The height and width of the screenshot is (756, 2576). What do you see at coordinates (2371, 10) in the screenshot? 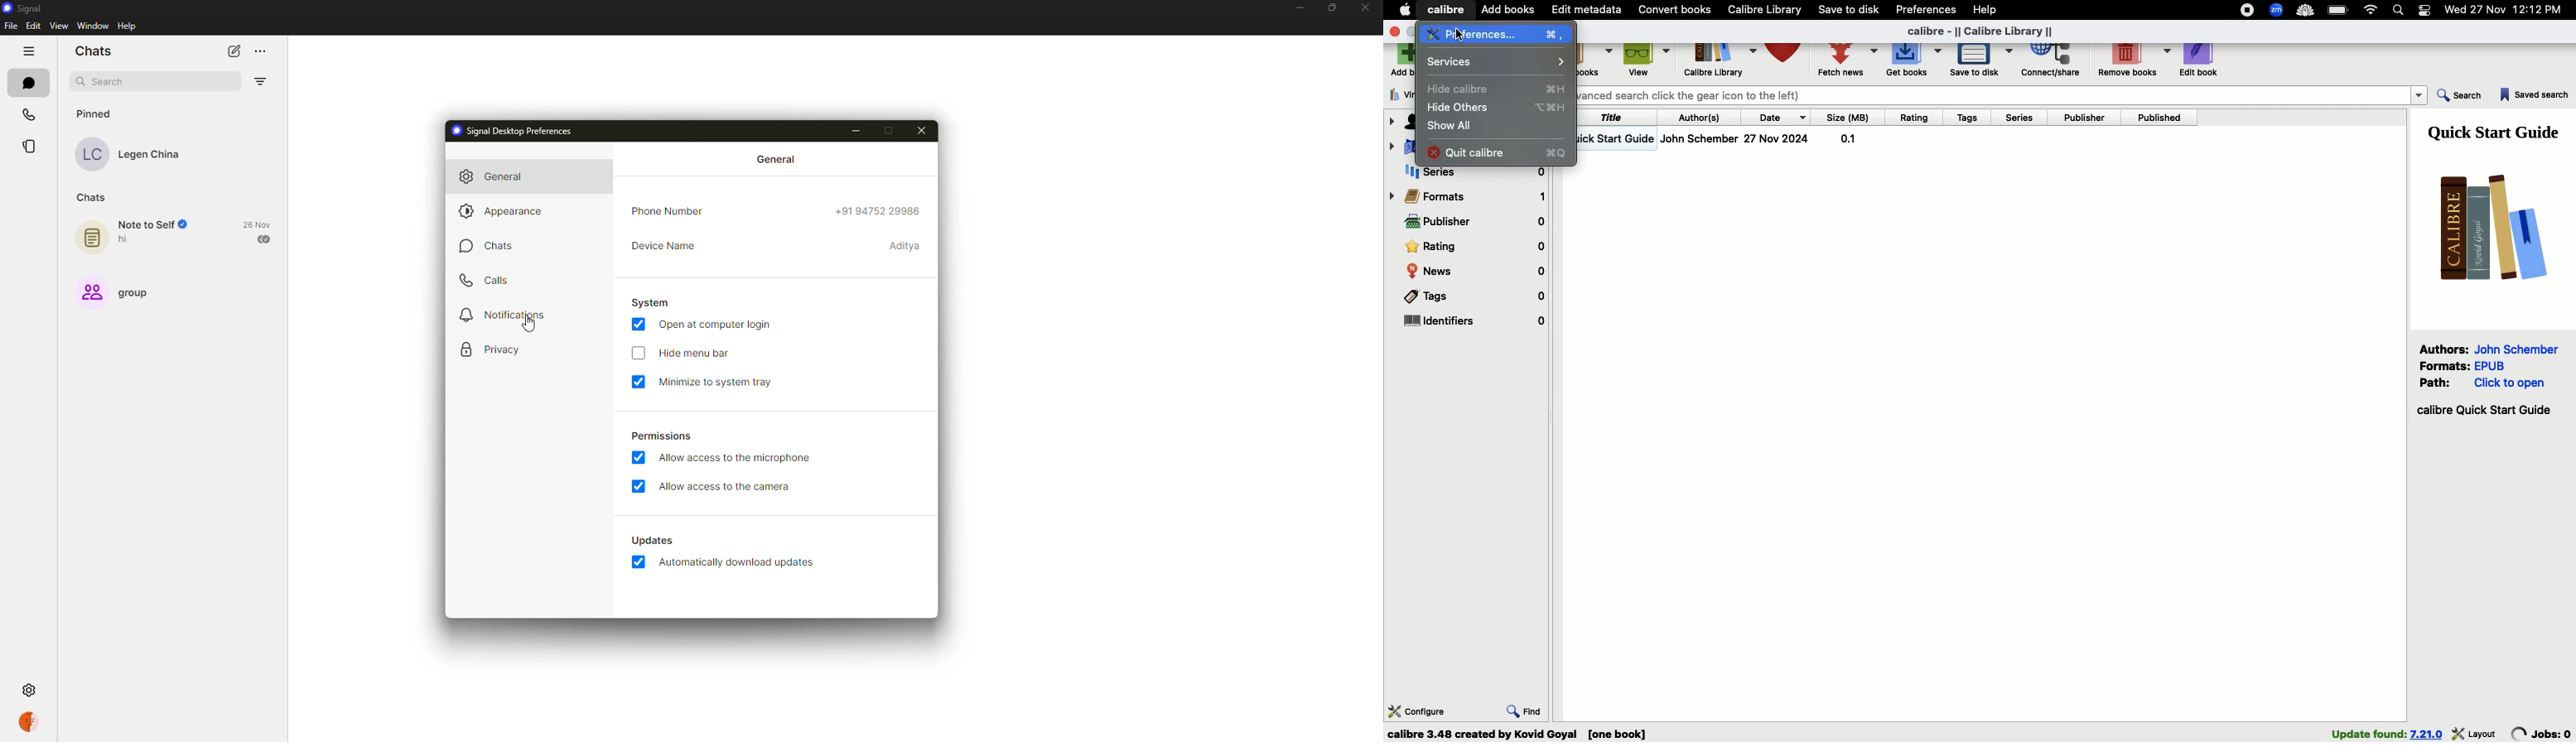
I see `Internet` at bounding box center [2371, 10].